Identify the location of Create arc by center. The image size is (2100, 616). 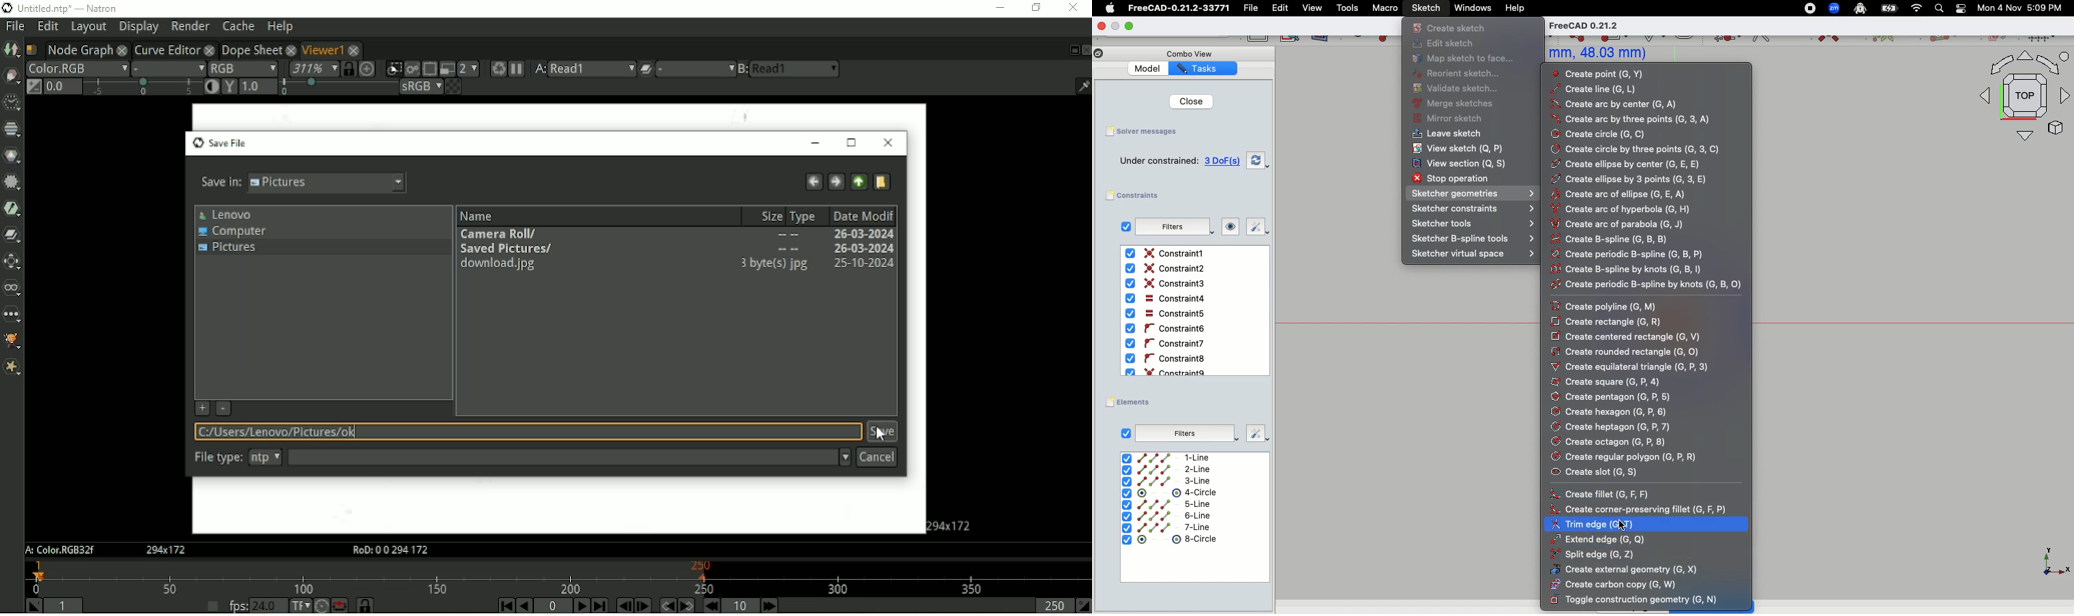
(1617, 105).